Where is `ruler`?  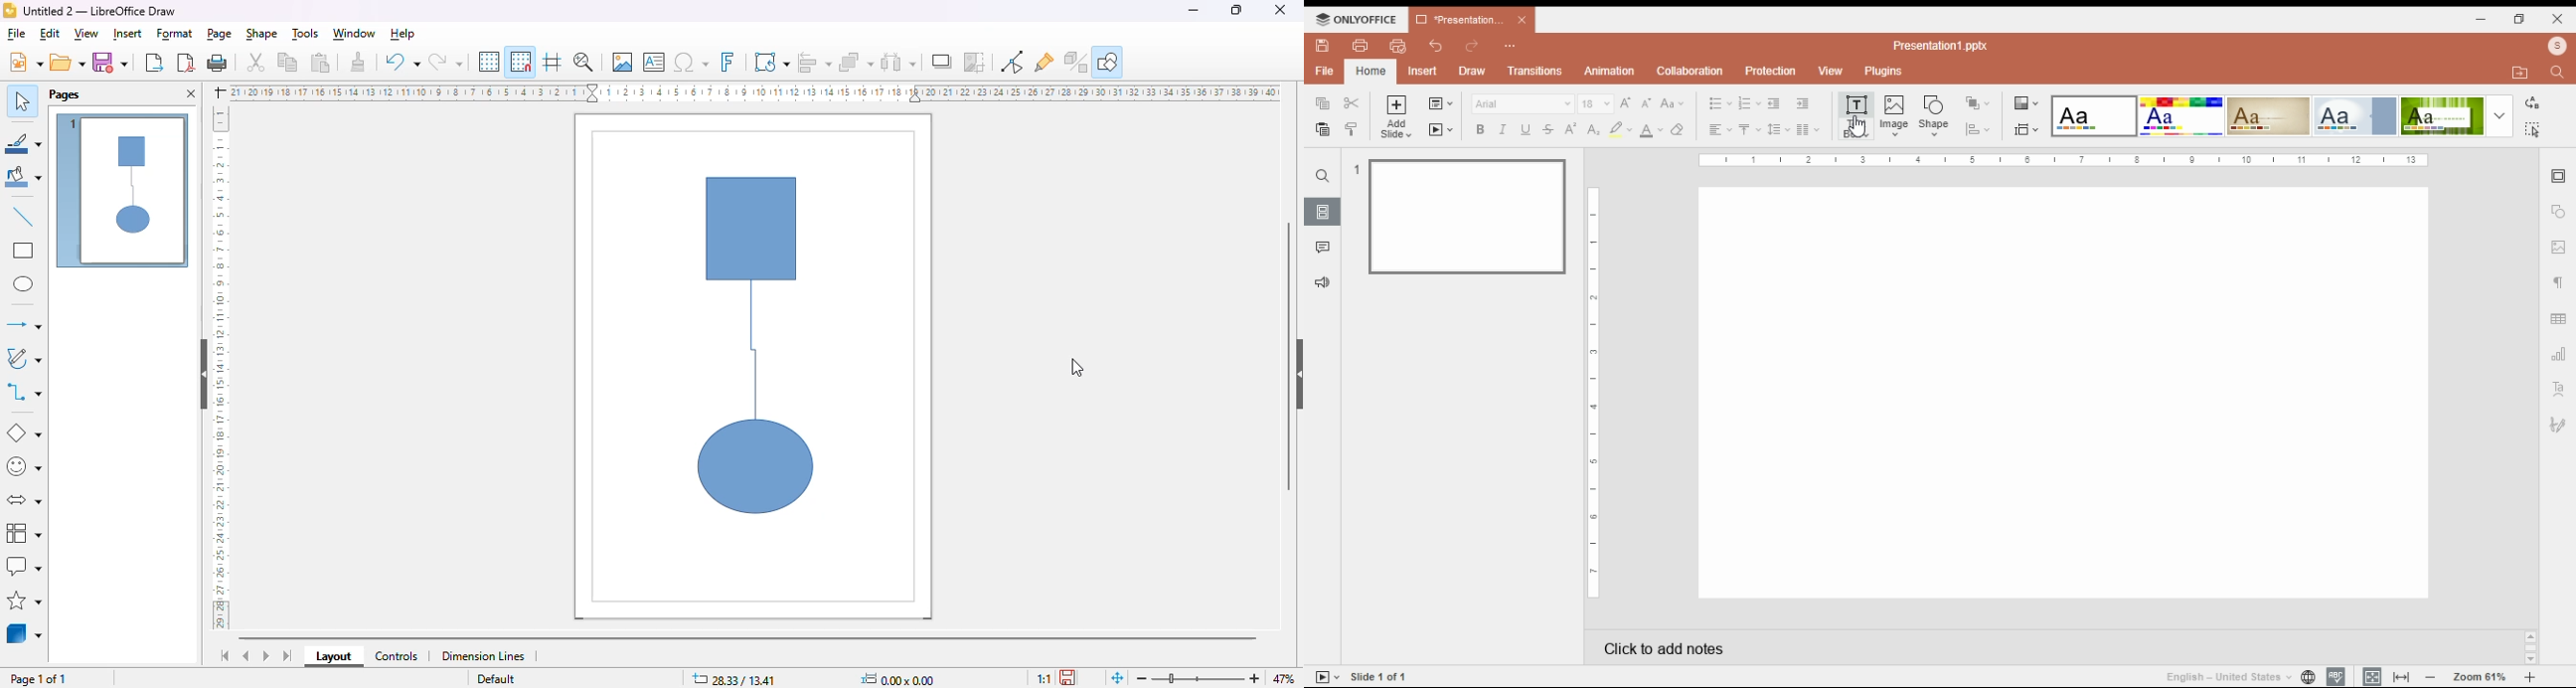 ruler is located at coordinates (756, 92).